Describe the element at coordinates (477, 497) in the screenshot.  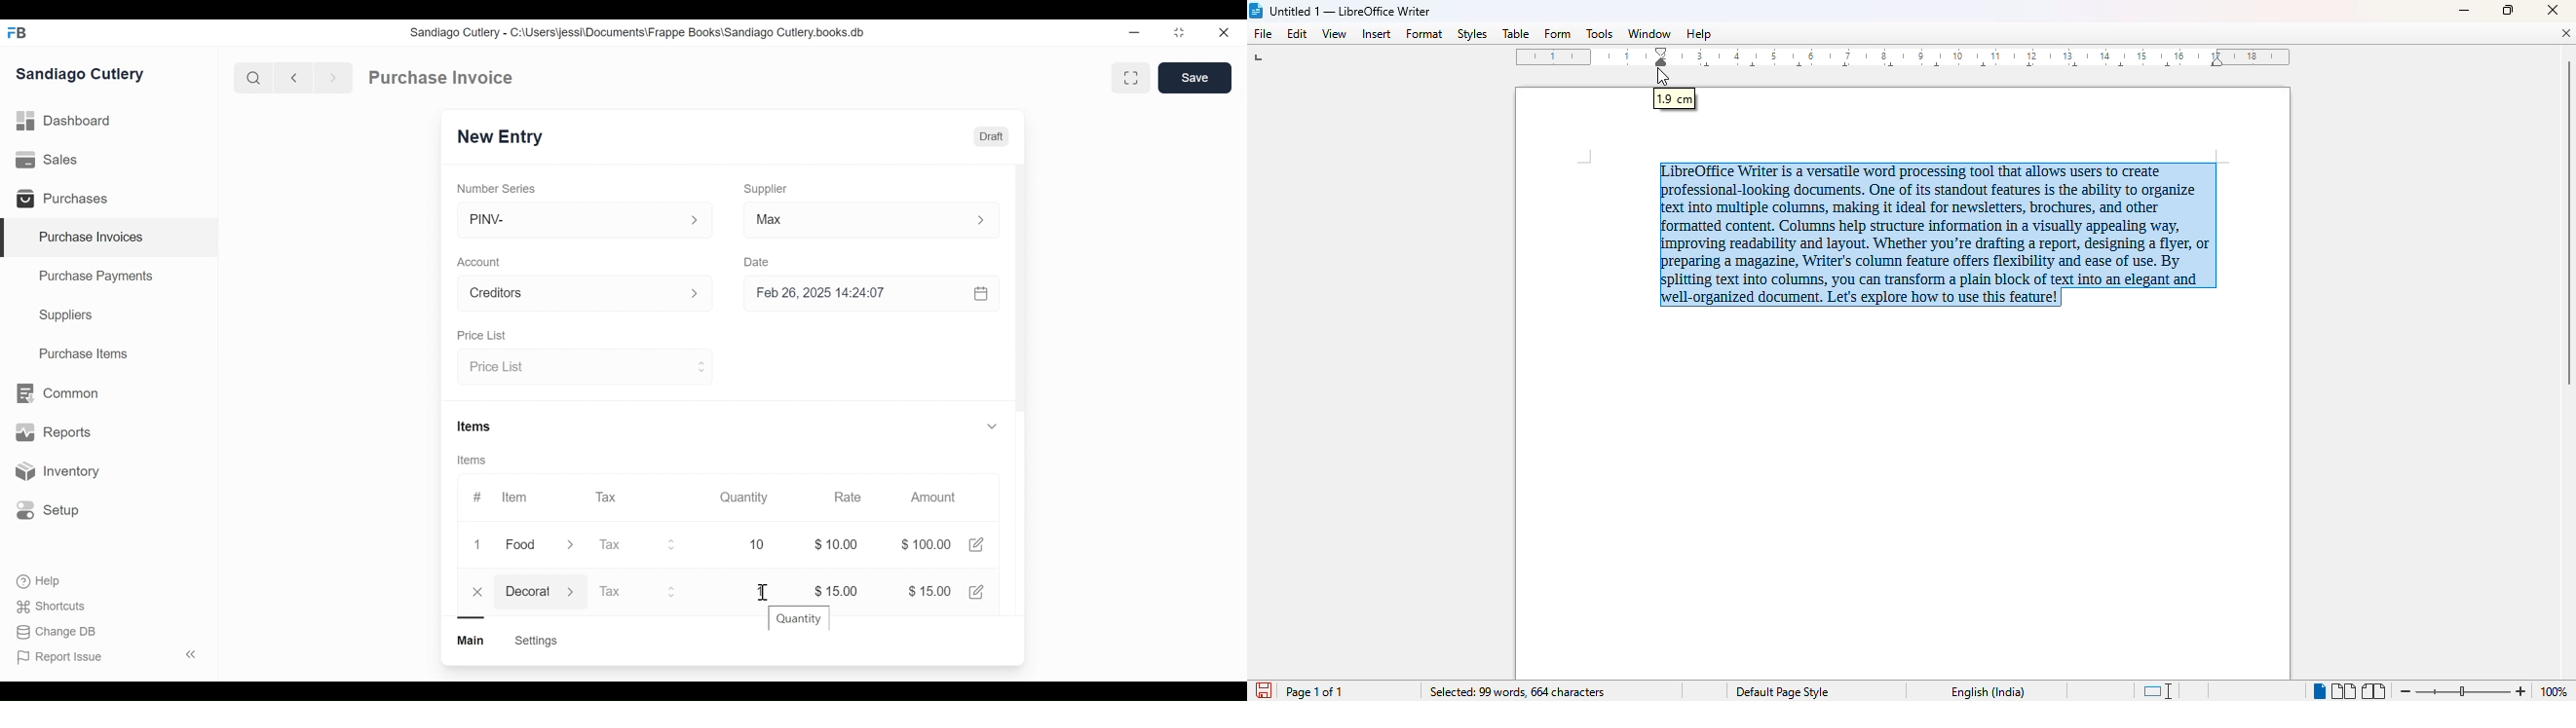
I see `#` at that location.